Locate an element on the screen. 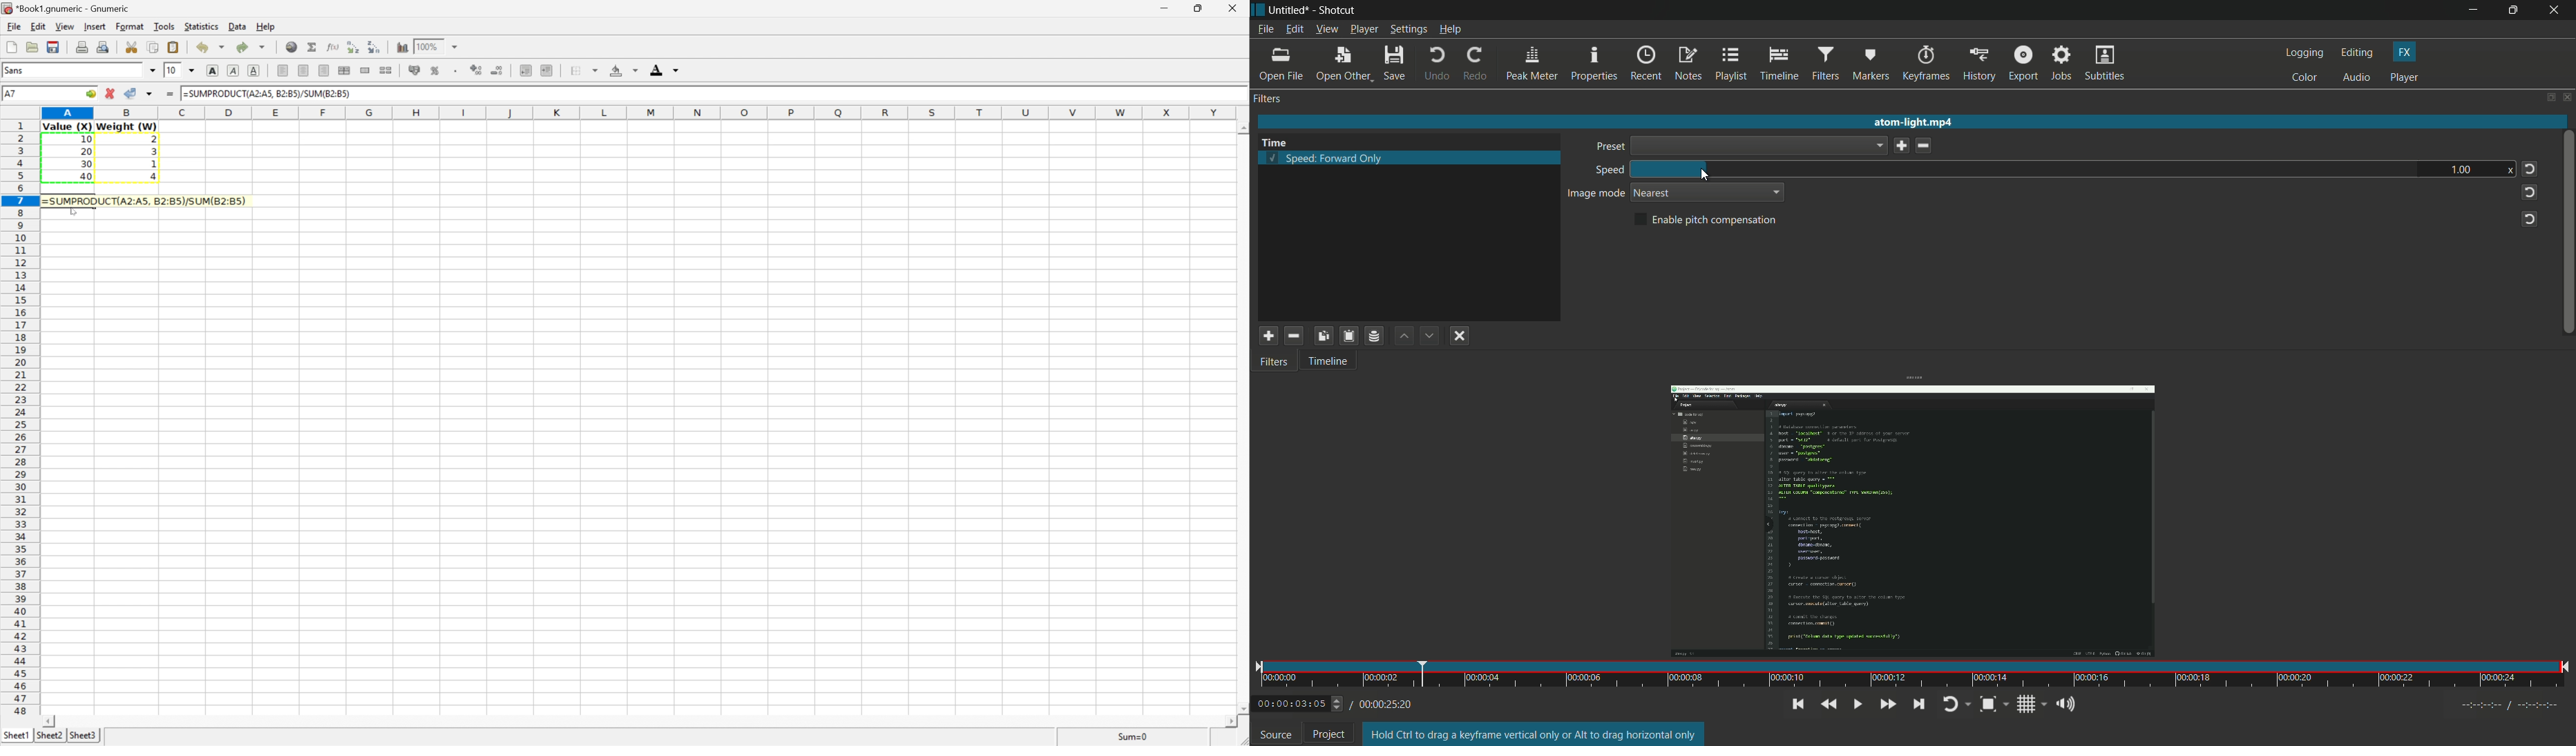 Image resolution: width=2576 pixels, height=756 pixels. 4 is located at coordinates (154, 178).